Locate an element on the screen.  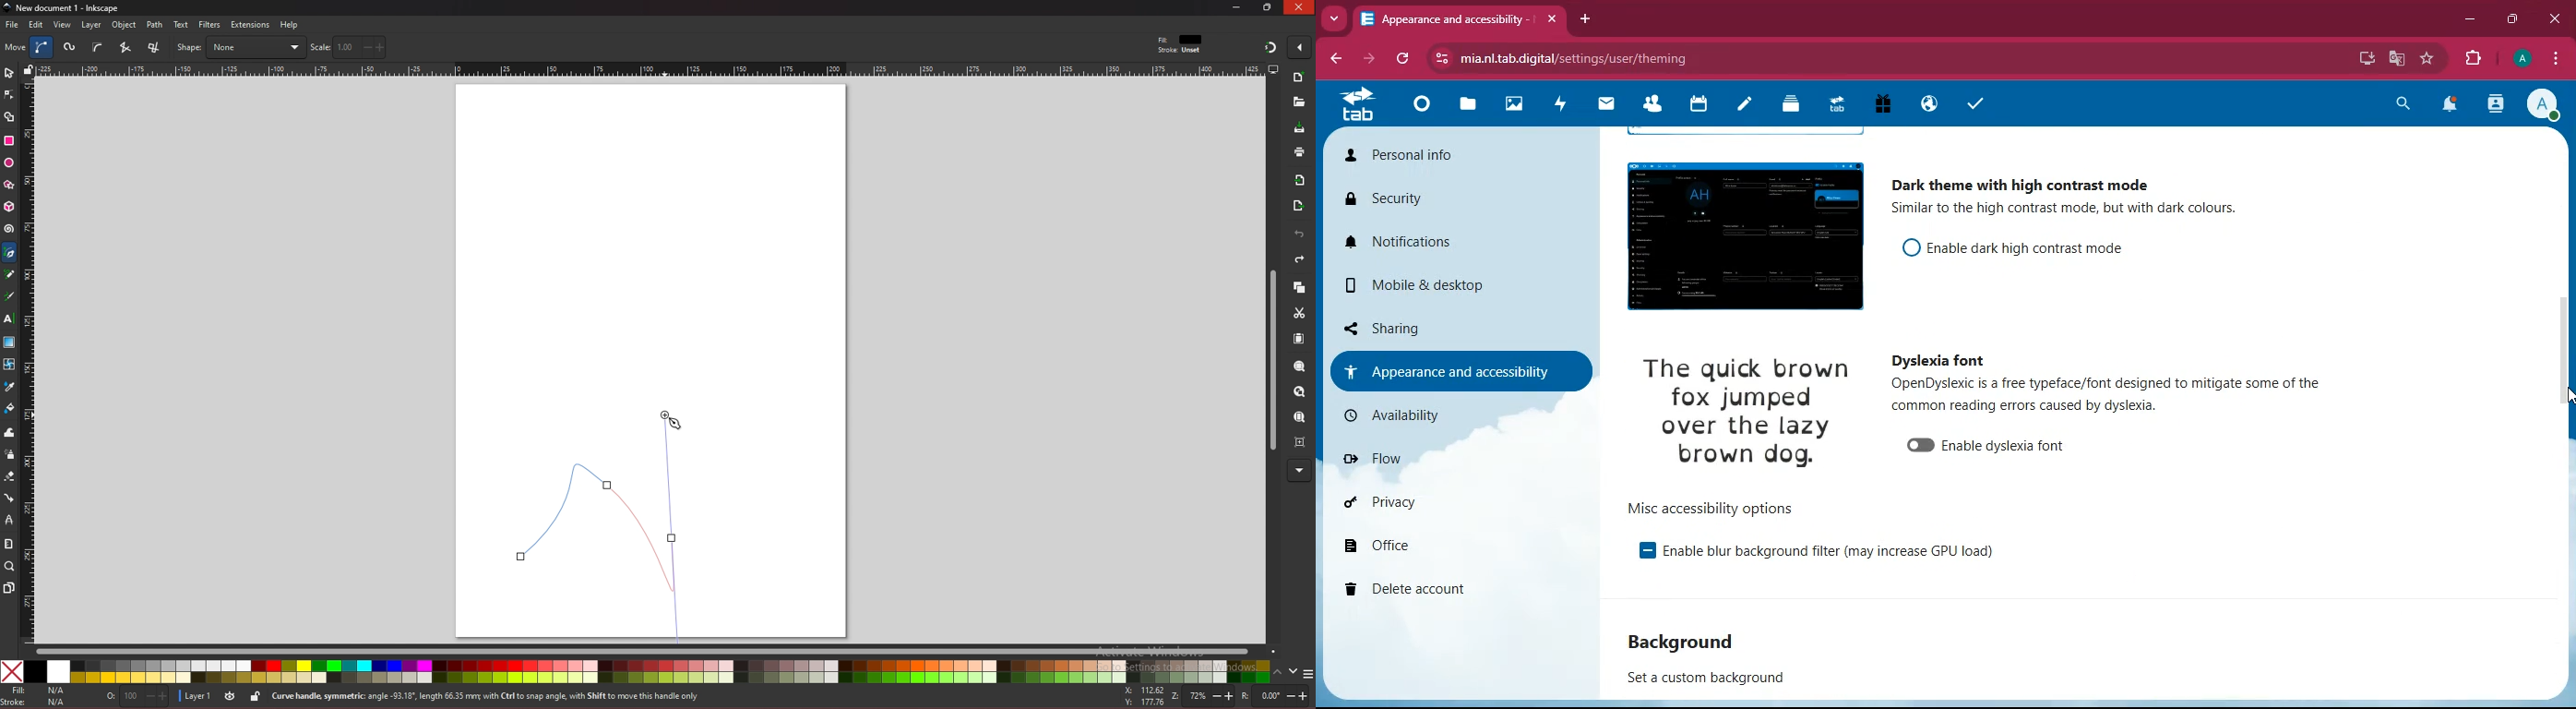
pencil is located at coordinates (13, 275).